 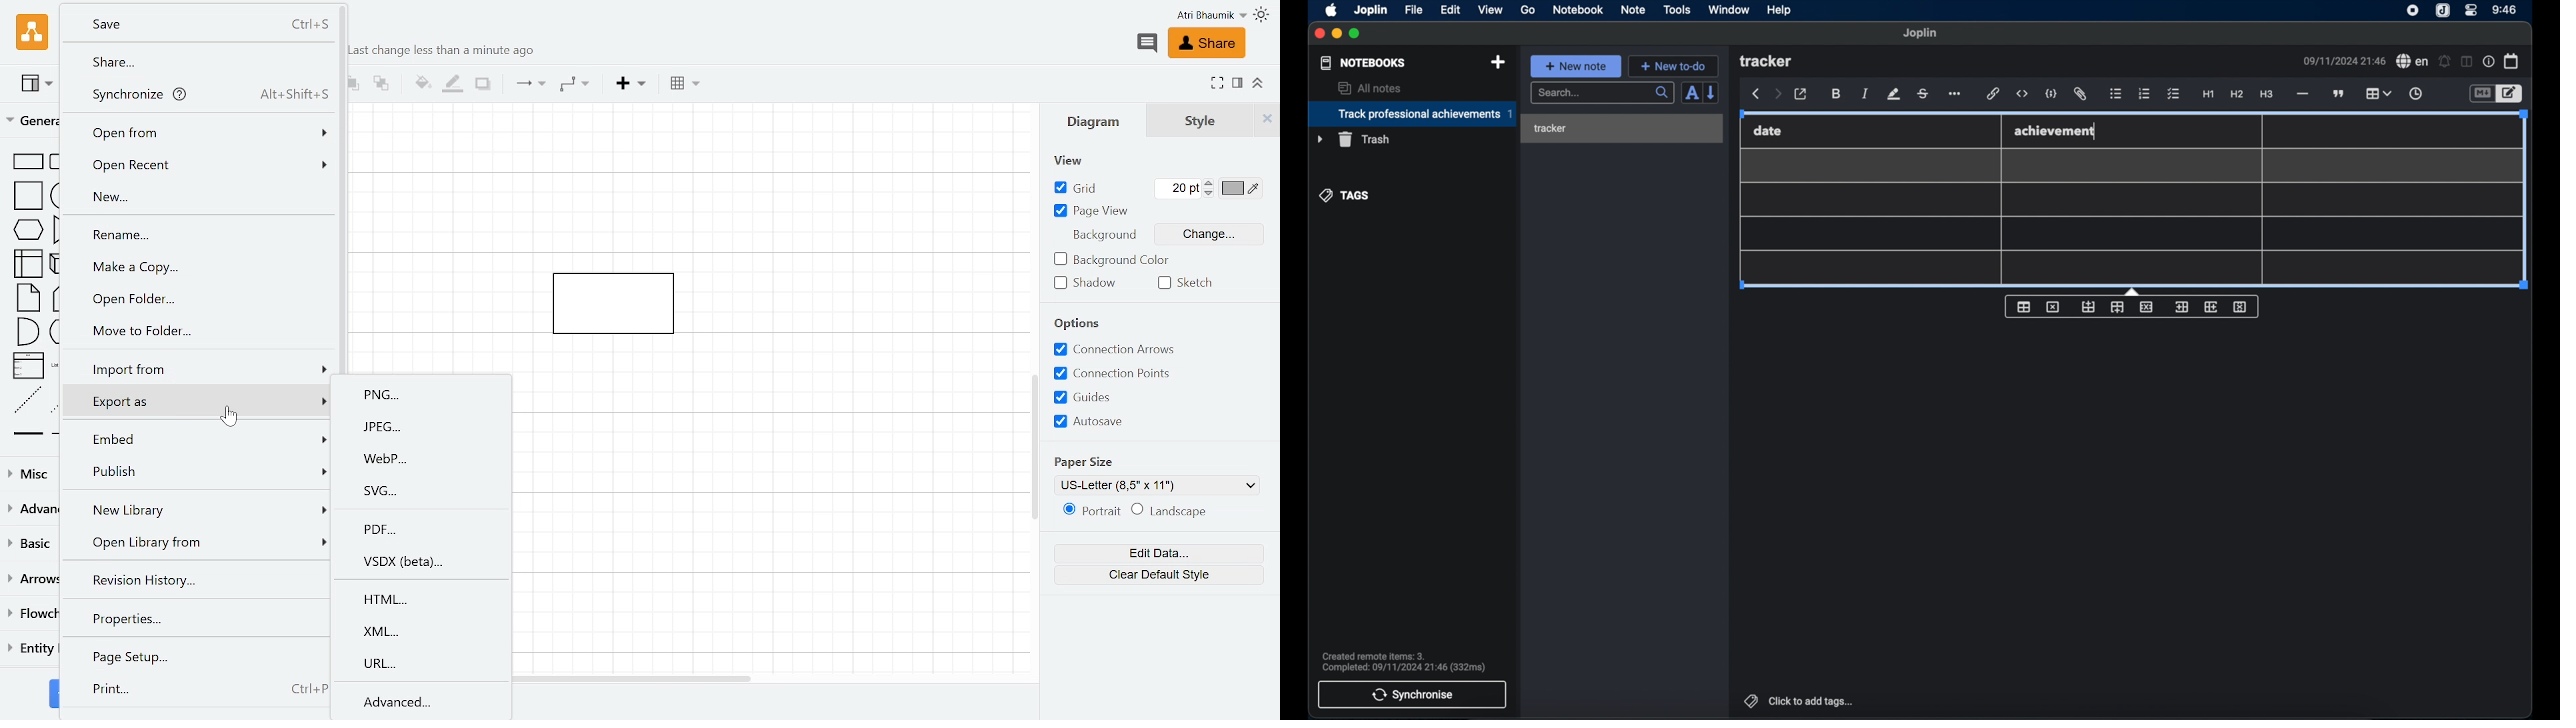 What do you see at coordinates (2343, 61) in the screenshot?
I see `date and time` at bounding box center [2343, 61].